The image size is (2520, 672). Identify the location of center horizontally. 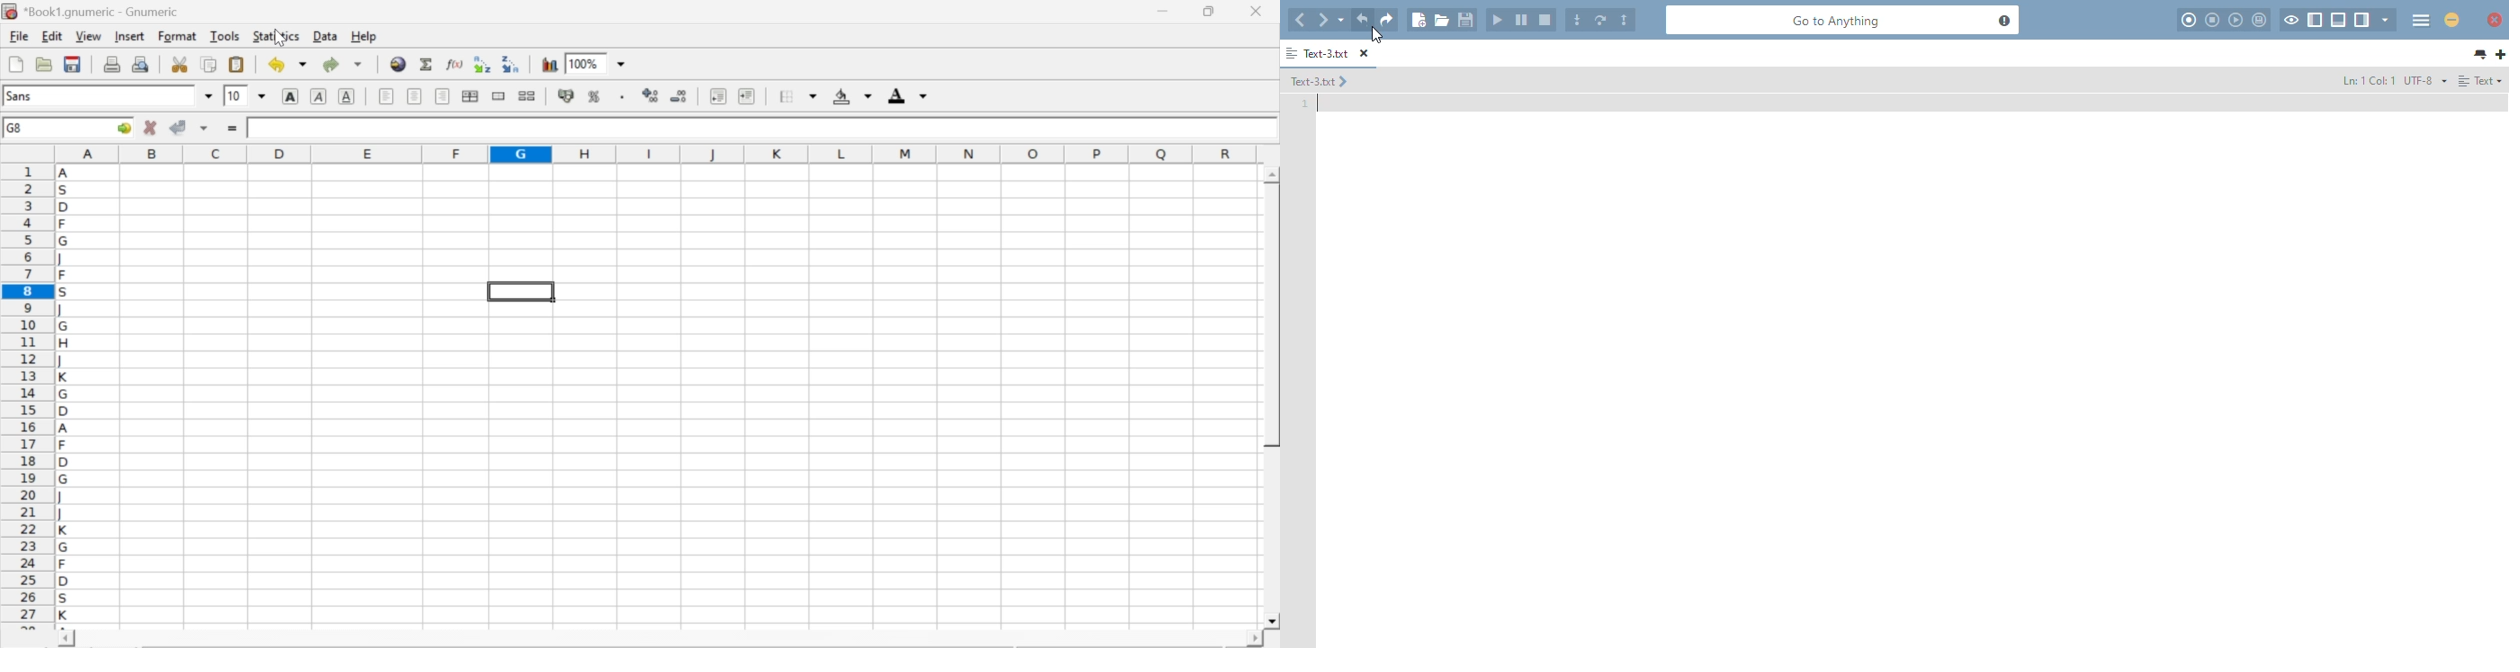
(415, 96).